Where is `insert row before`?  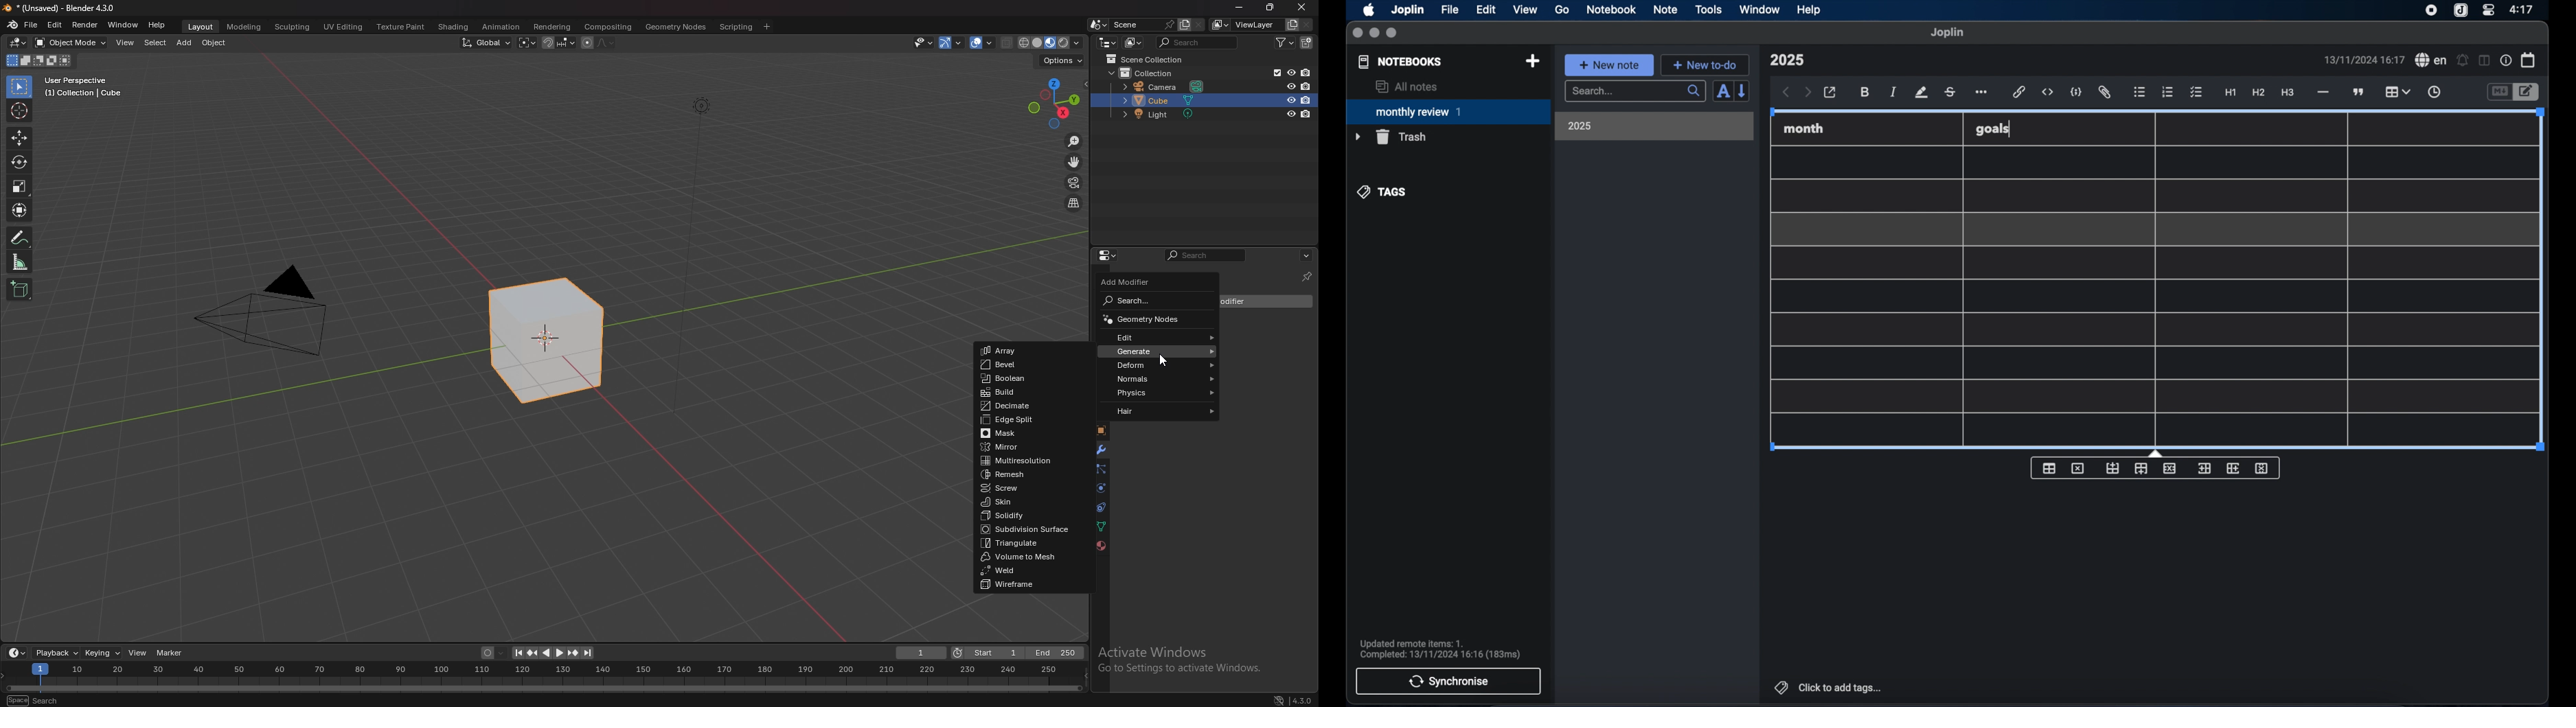 insert row before is located at coordinates (2113, 469).